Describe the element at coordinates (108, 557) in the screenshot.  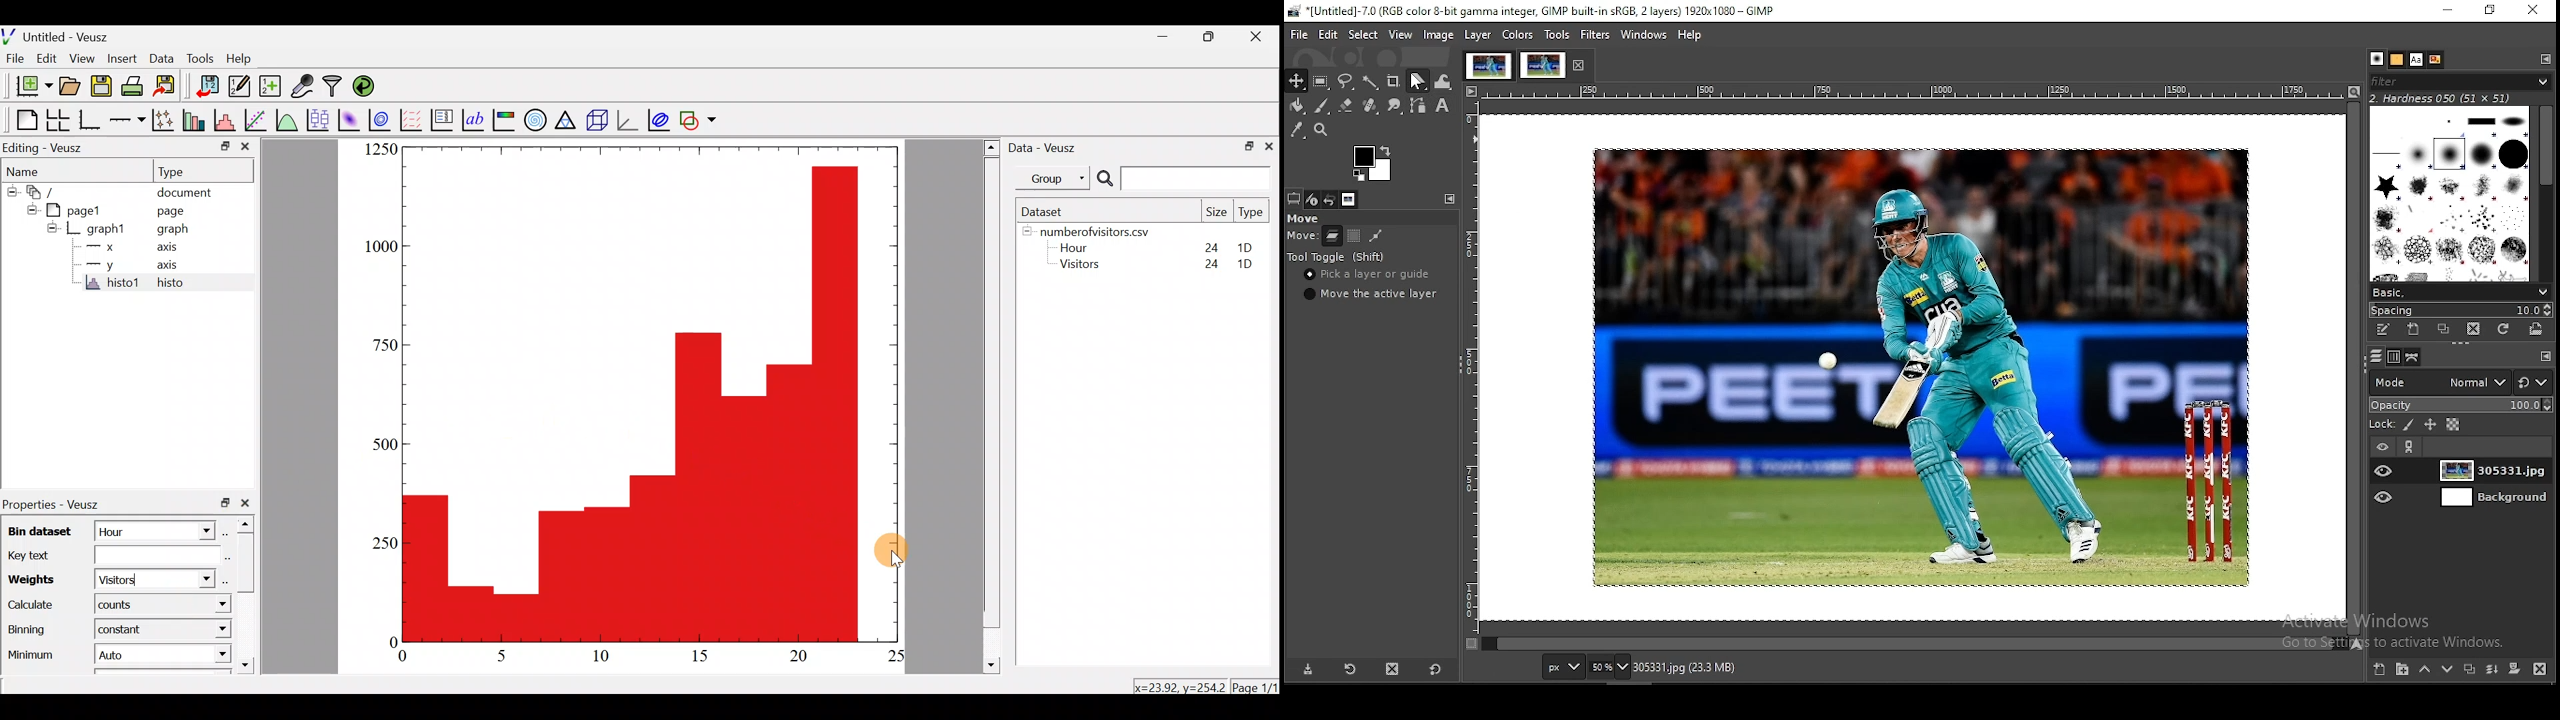
I see `Key text` at that location.